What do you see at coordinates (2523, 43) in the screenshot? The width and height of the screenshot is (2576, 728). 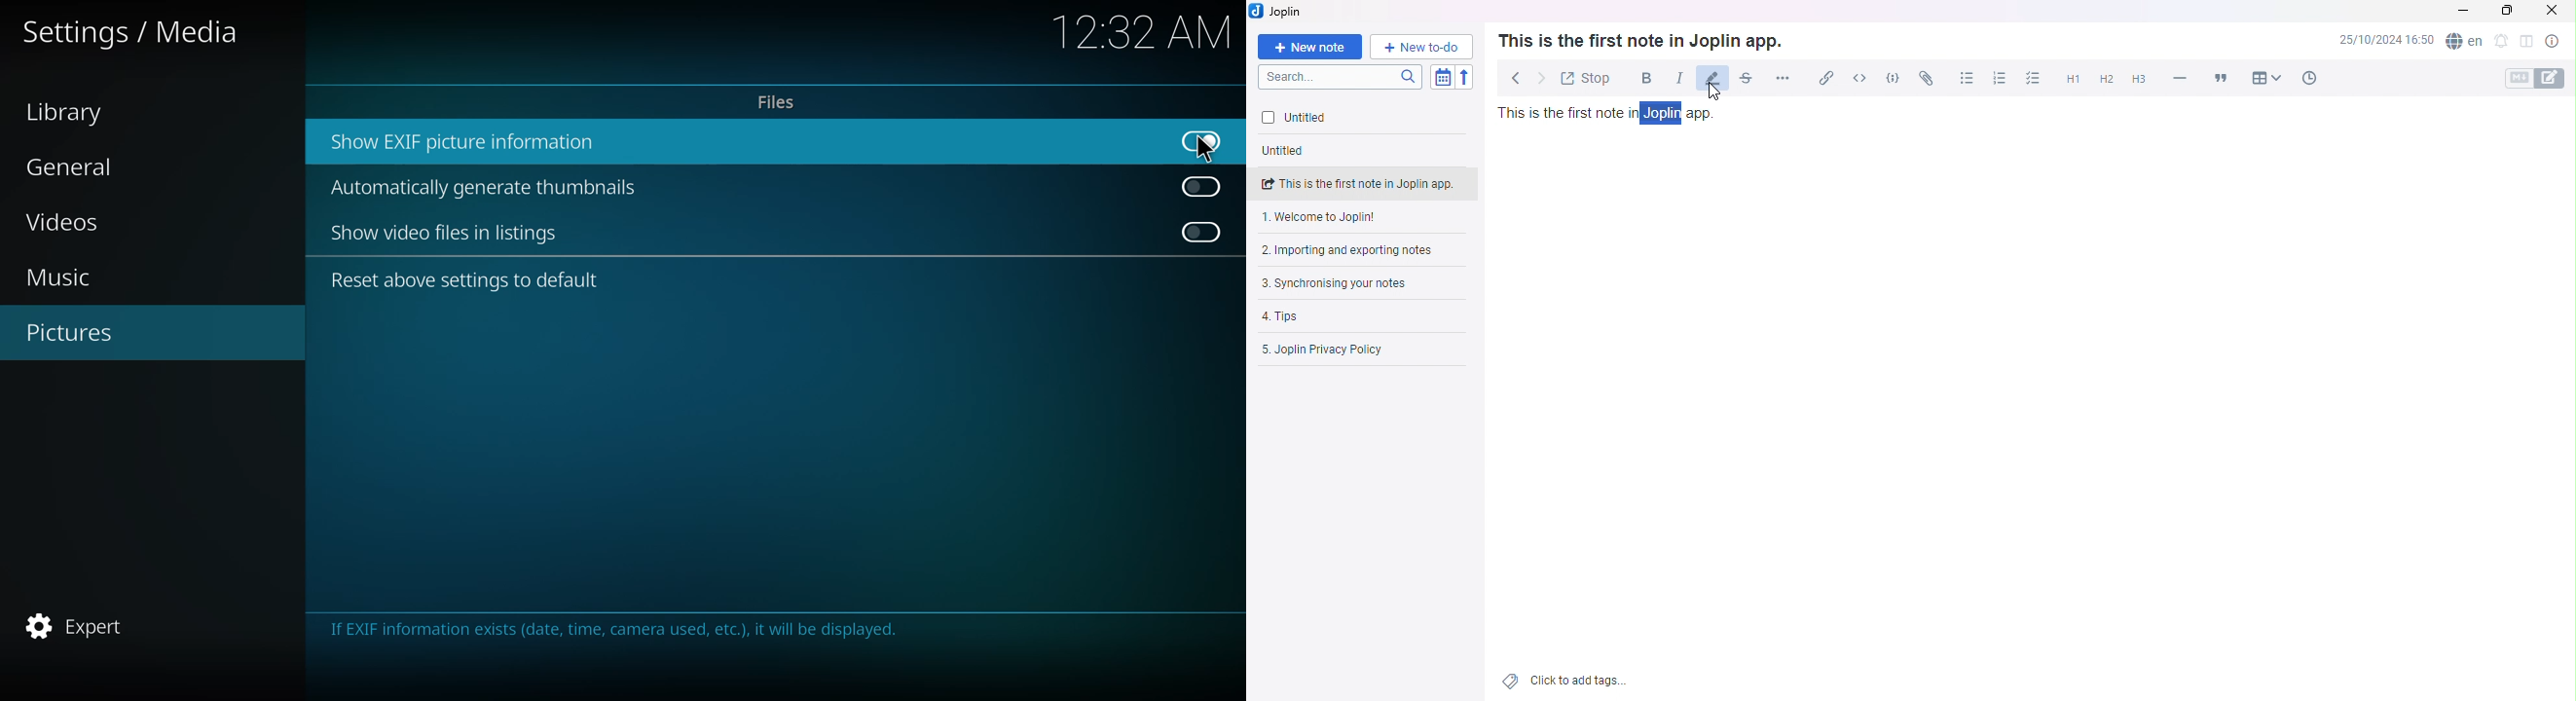 I see `Toggle editor layout` at bounding box center [2523, 43].